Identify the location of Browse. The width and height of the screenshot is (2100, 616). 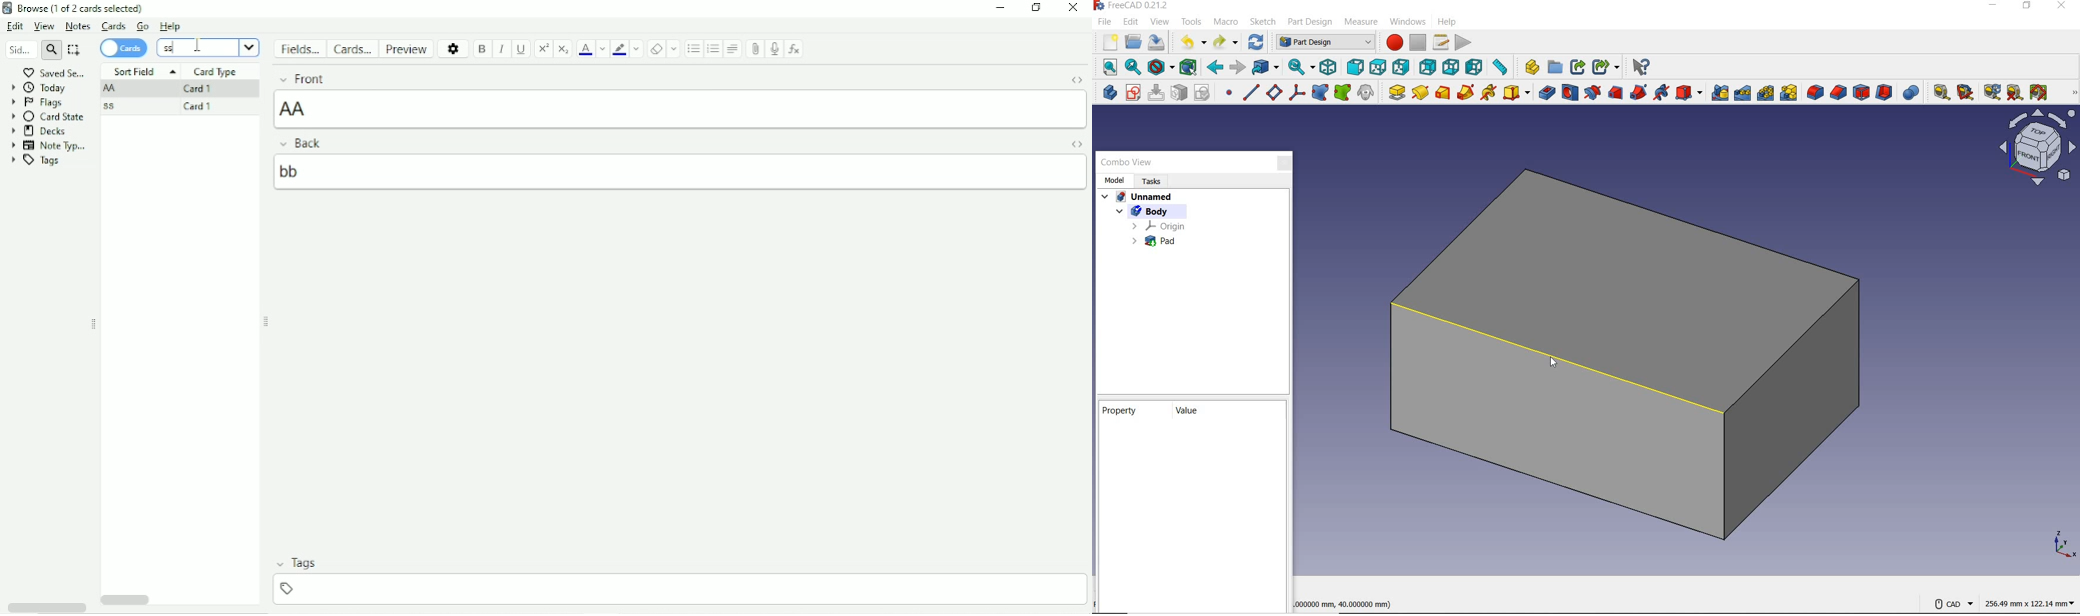
(81, 8).